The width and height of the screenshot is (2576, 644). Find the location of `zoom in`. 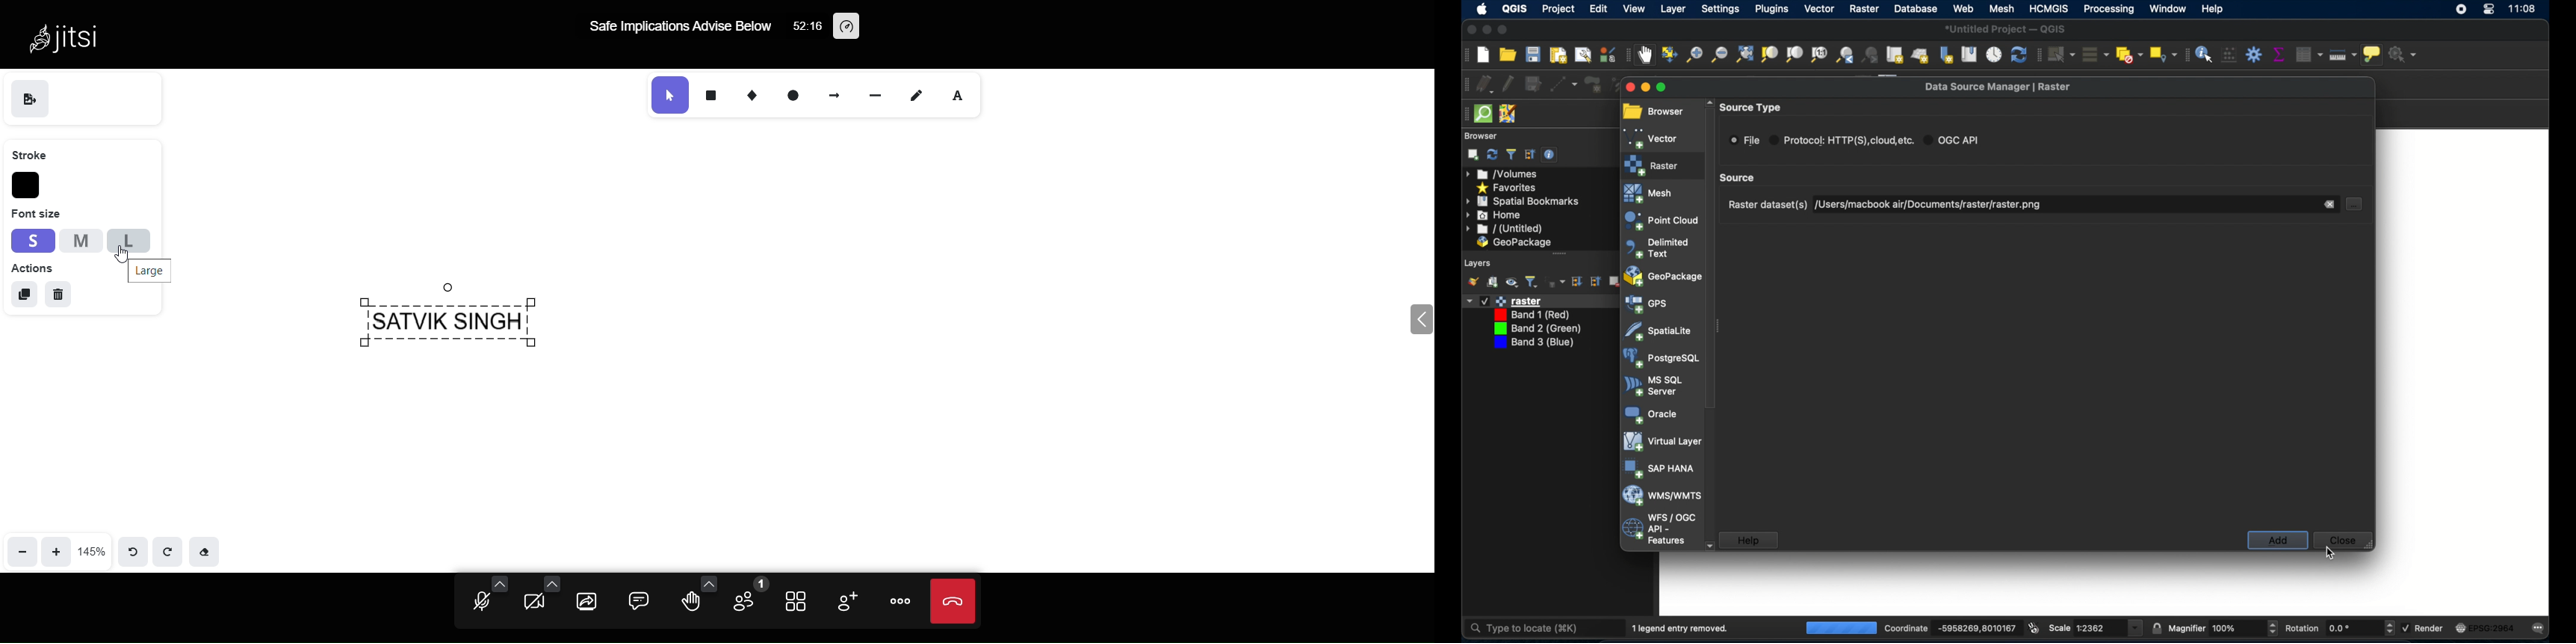

zoom in is located at coordinates (58, 550).